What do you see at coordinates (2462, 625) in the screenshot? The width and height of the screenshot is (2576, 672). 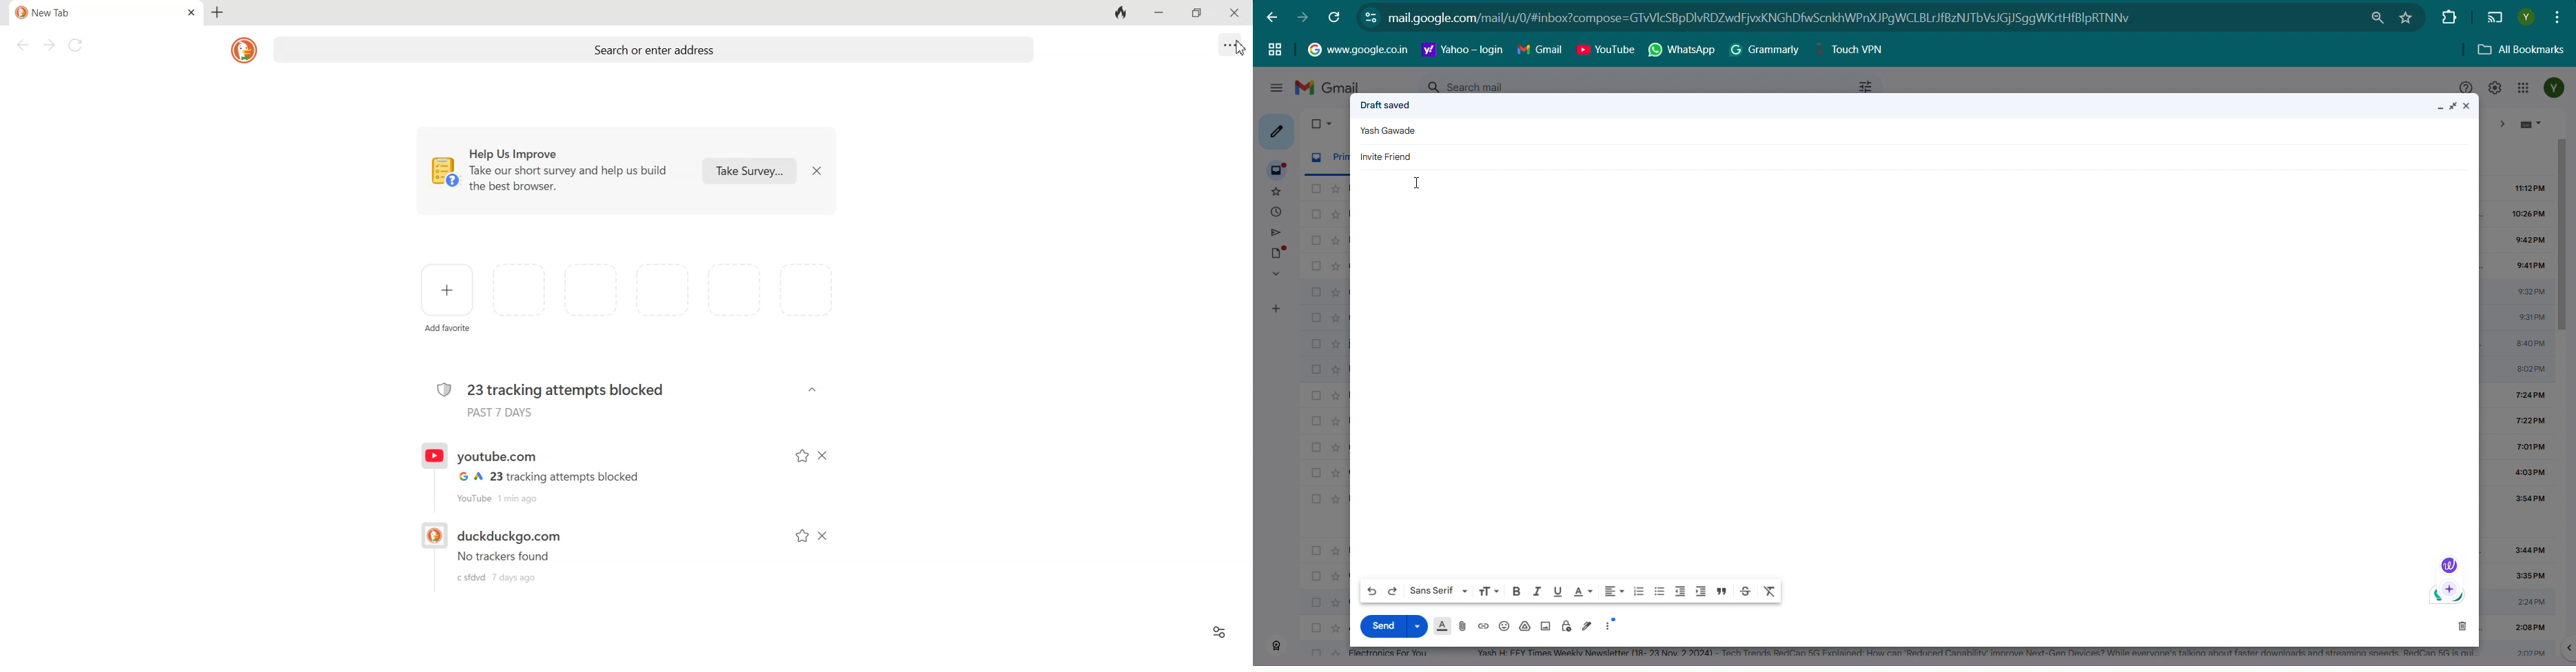 I see `Discard Draft` at bounding box center [2462, 625].